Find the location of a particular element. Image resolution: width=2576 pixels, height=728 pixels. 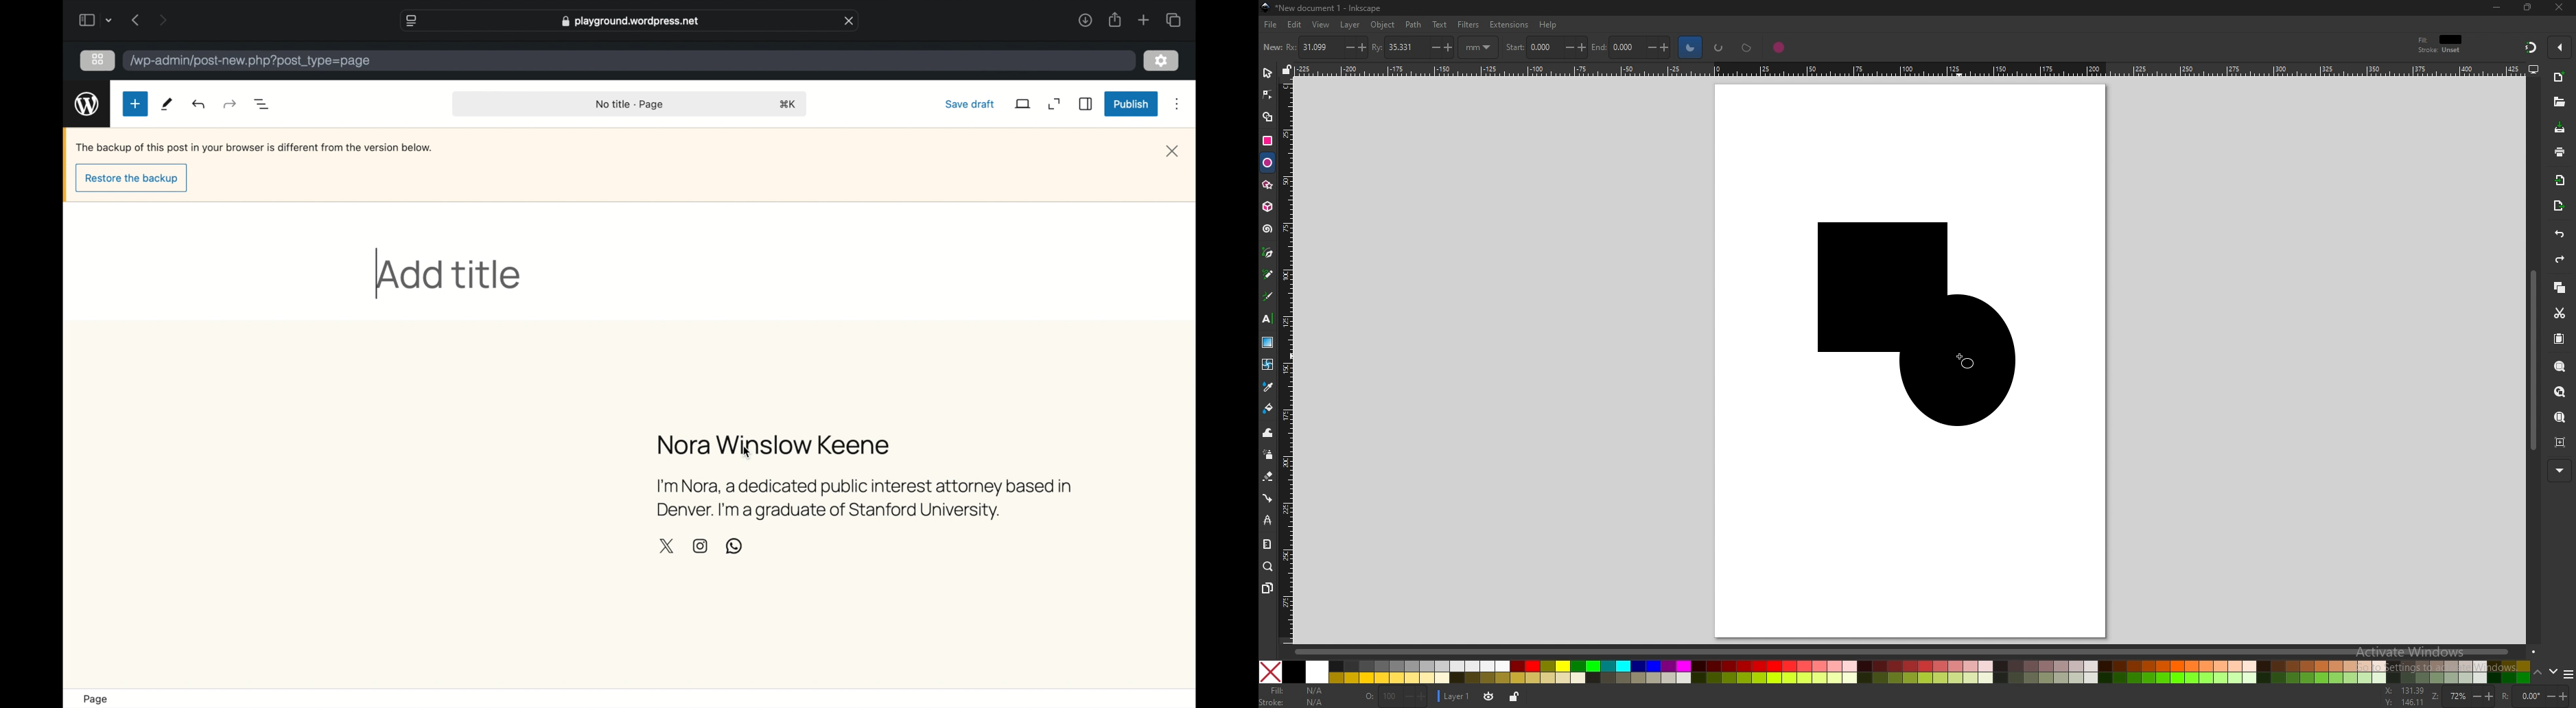

help is located at coordinates (1547, 25).